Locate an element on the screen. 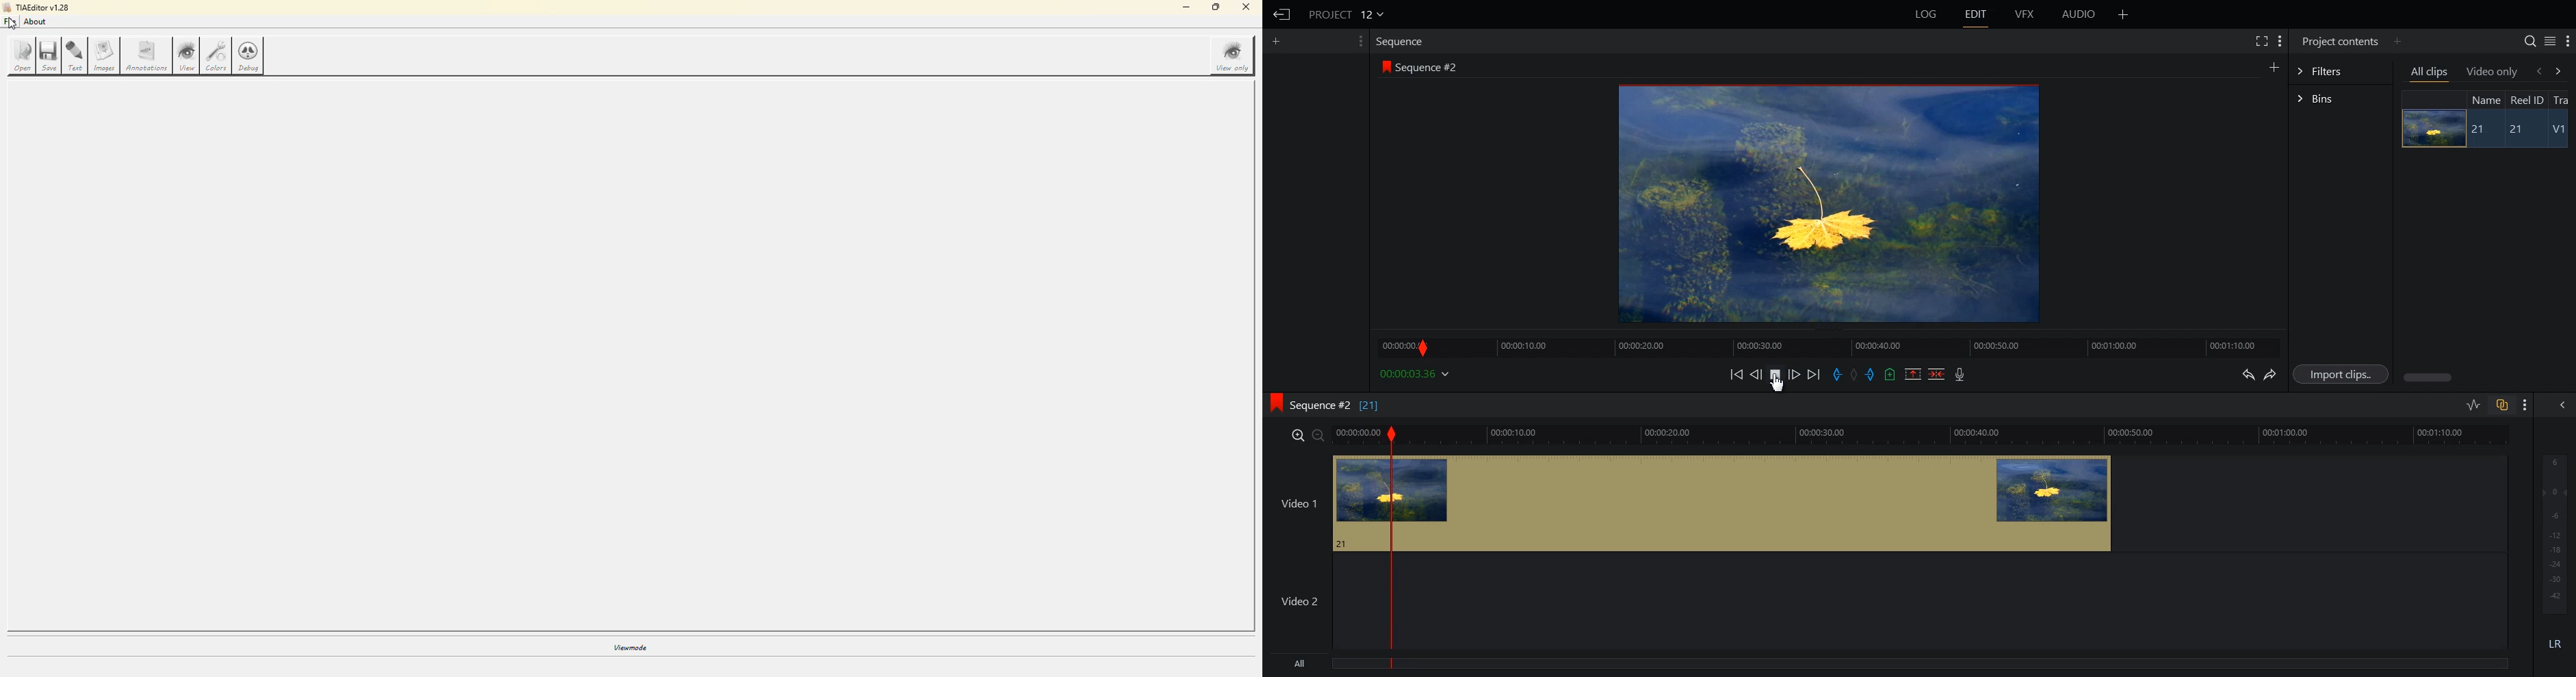 The height and width of the screenshot is (700, 2576). Add panel is located at coordinates (2123, 14).